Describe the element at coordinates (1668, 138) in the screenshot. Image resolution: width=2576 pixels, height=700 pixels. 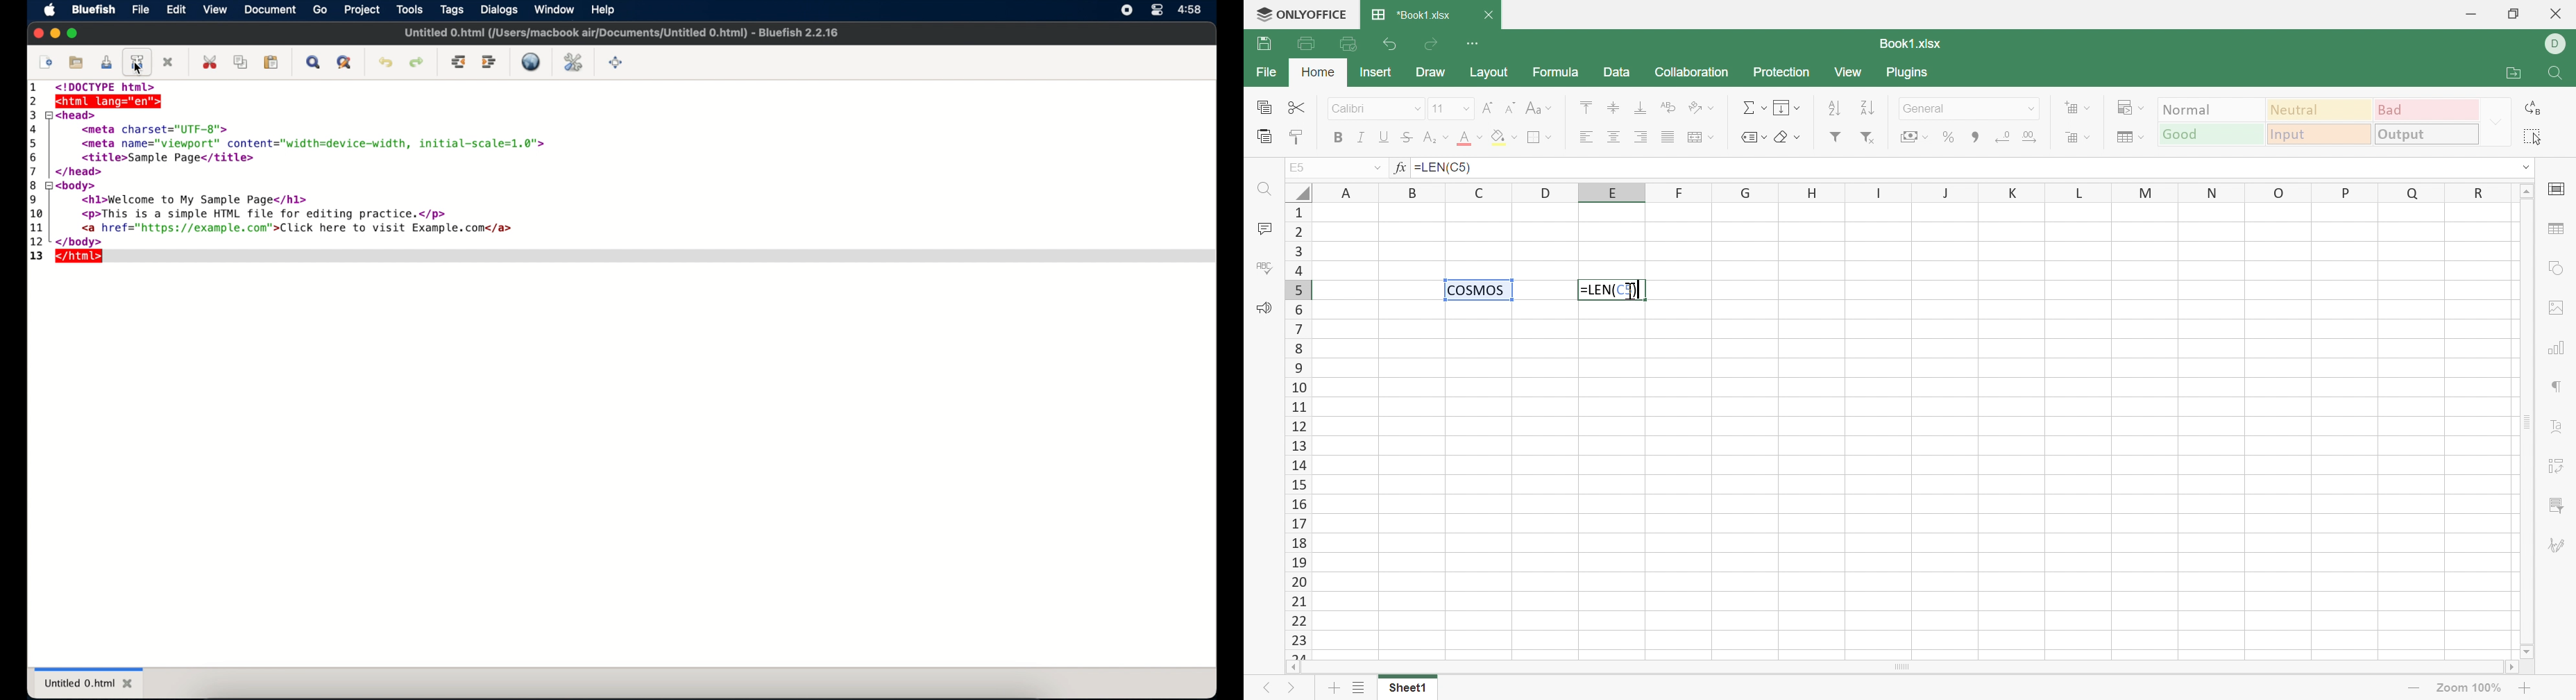
I see `Justified` at that location.